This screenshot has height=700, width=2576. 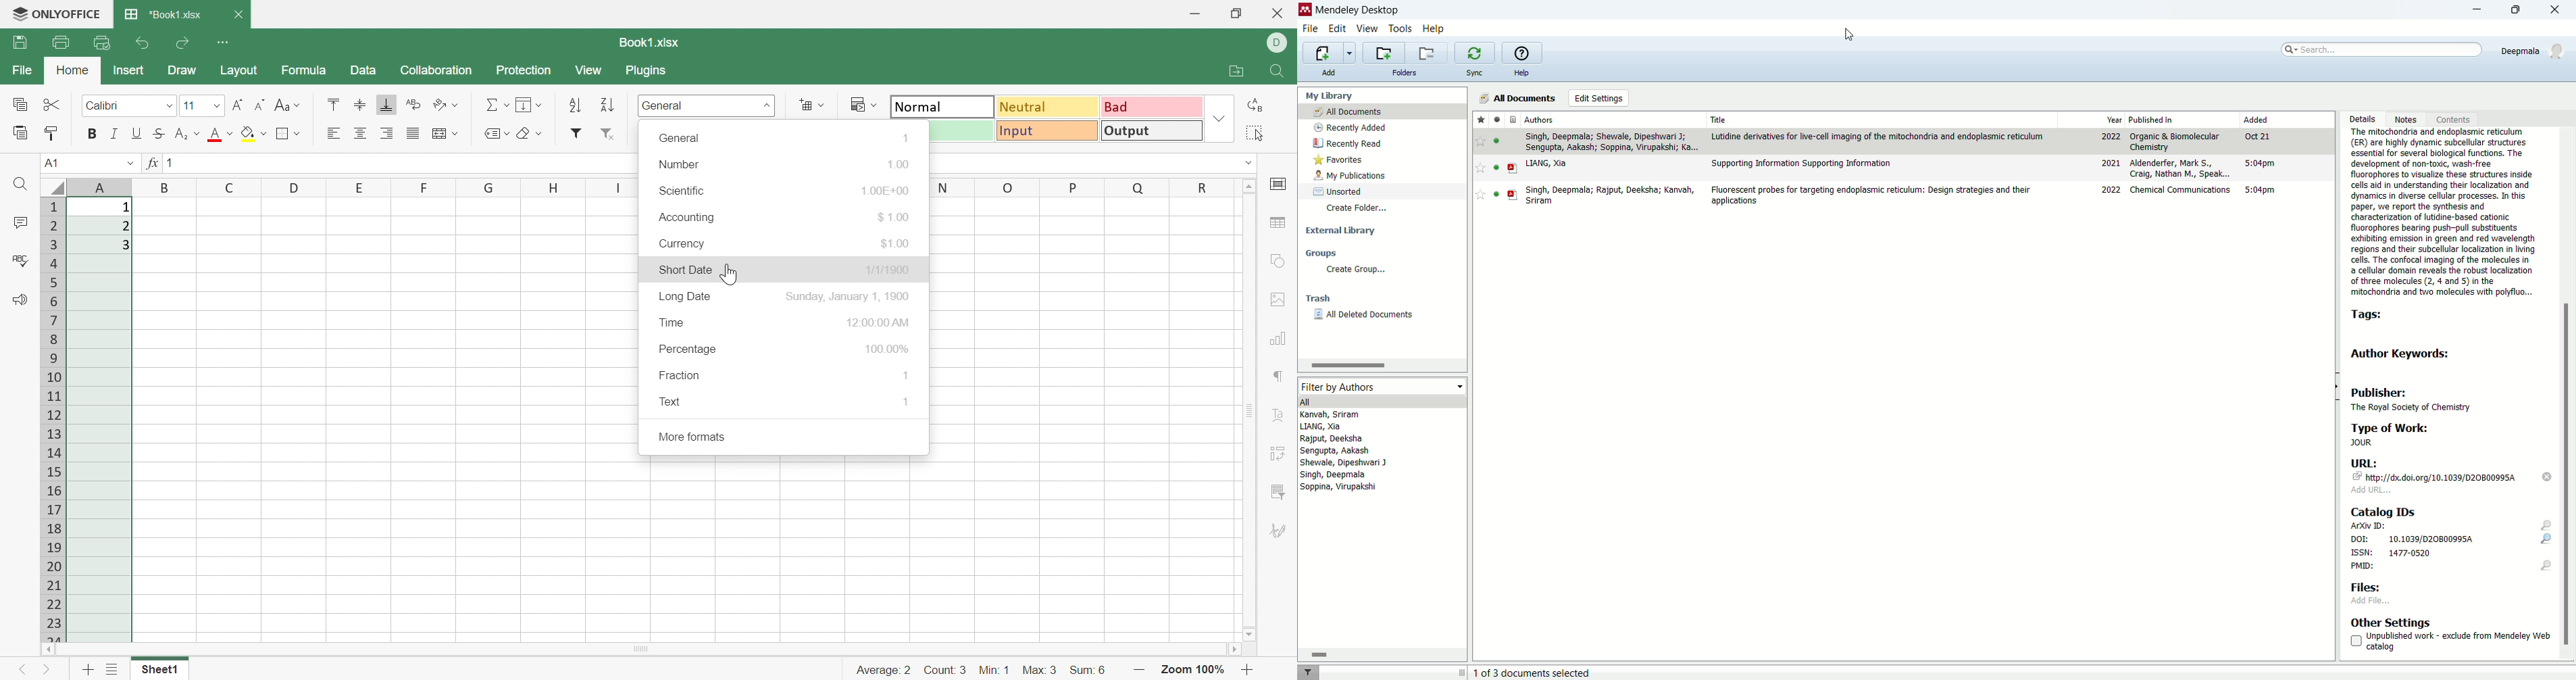 What do you see at coordinates (288, 104) in the screenshot?
I see `Change case` at bounding box center [288, 104].